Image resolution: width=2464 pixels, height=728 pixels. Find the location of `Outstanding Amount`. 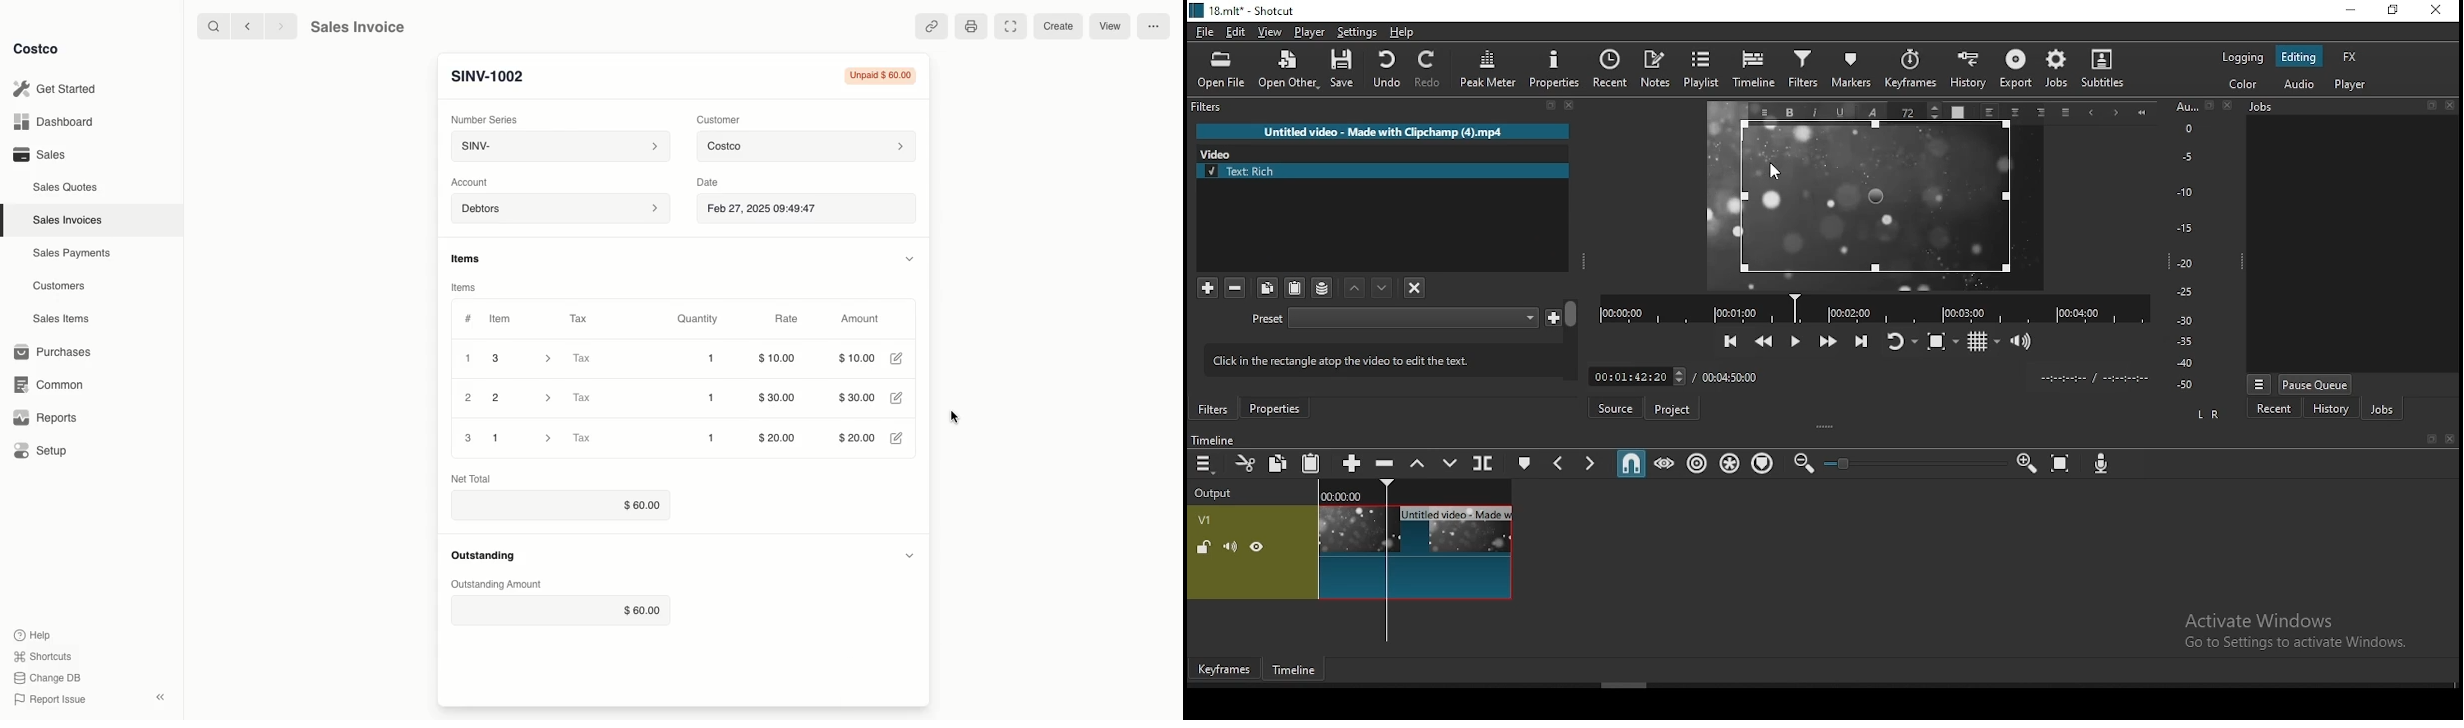

Outstanding Amount is located at coordinates (496, 584).